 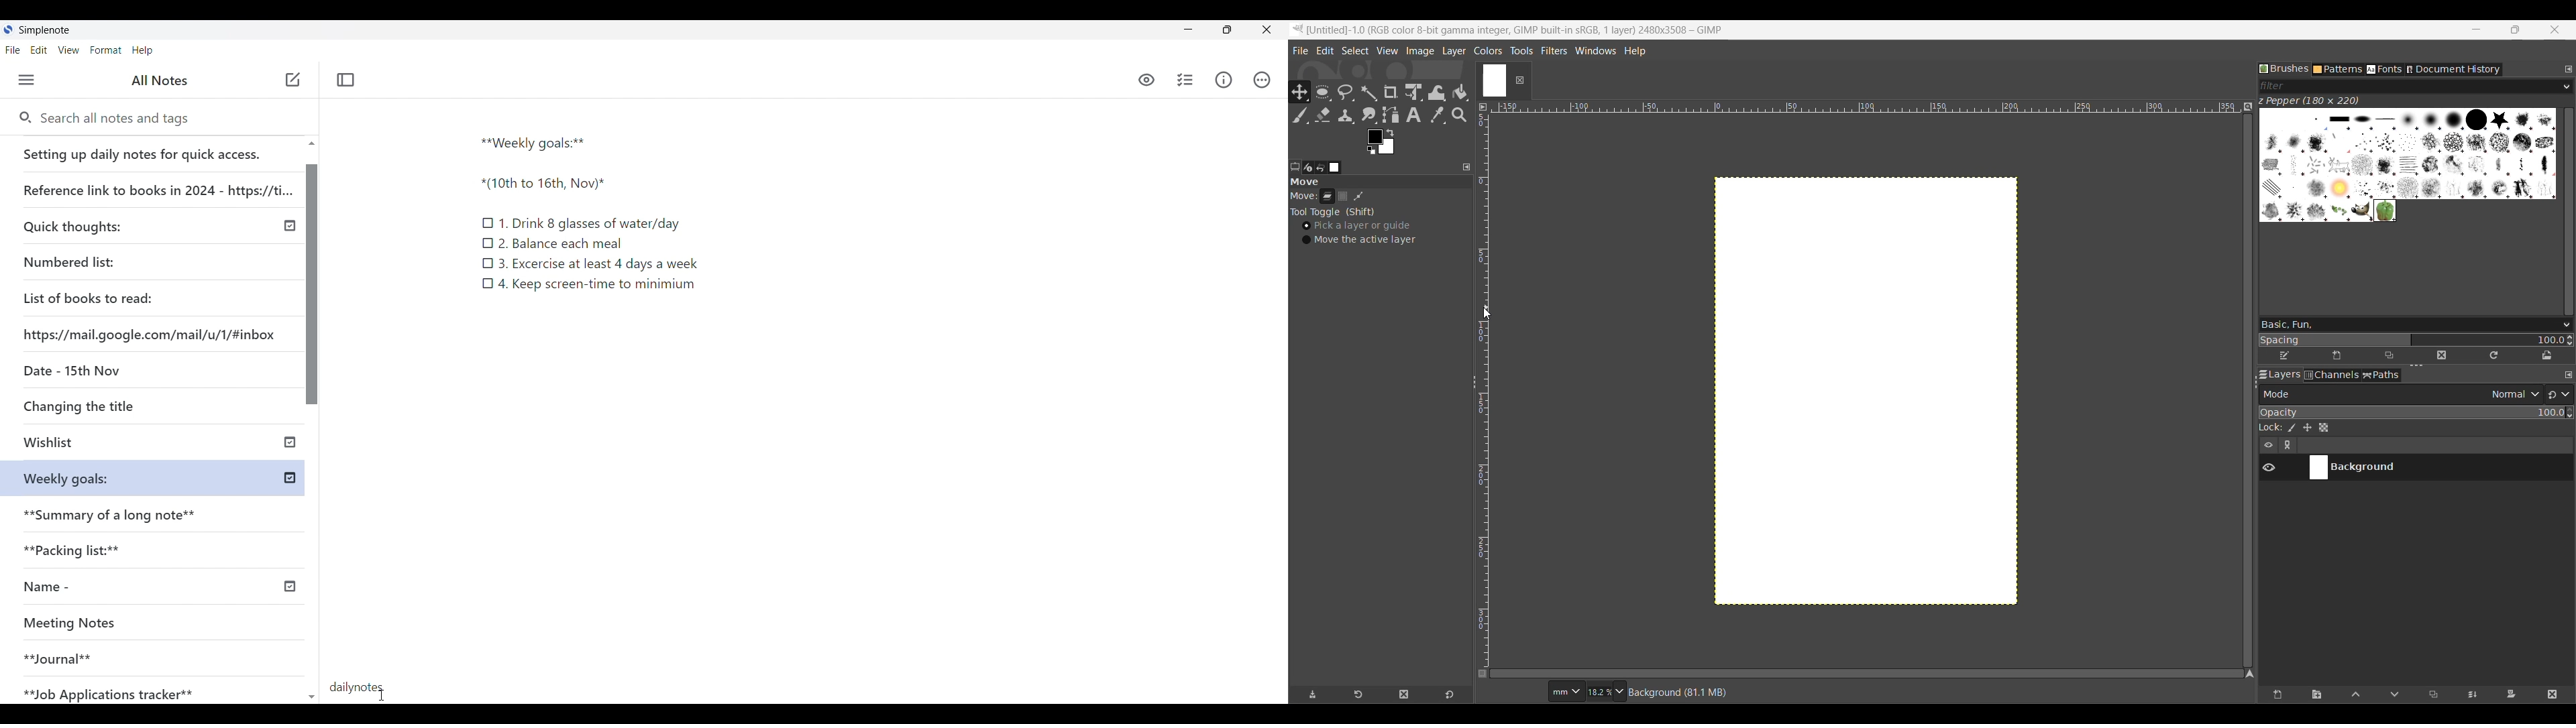 I want to click on Move layer one step down, so click(x=2395, y=695).